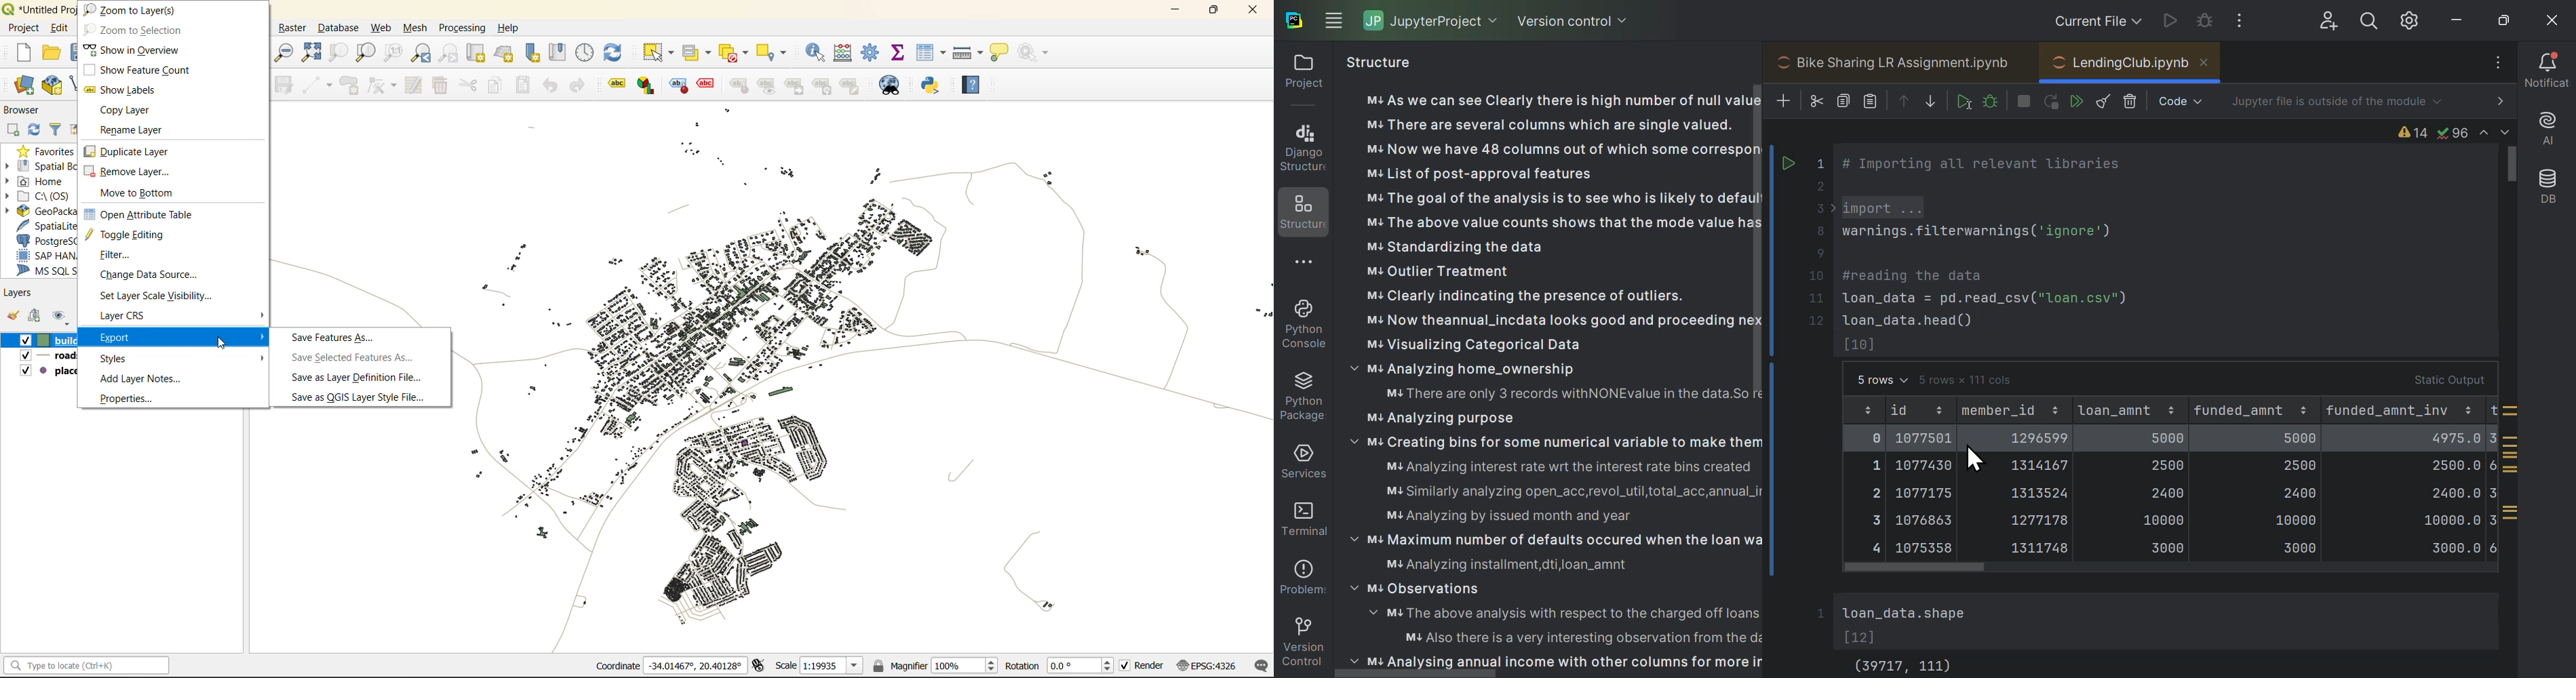 The image size is (2576, 700). What do you see at coordinates (931, 54) in the screenshot?
I see `attributes table` at bounding box center [931, 54].